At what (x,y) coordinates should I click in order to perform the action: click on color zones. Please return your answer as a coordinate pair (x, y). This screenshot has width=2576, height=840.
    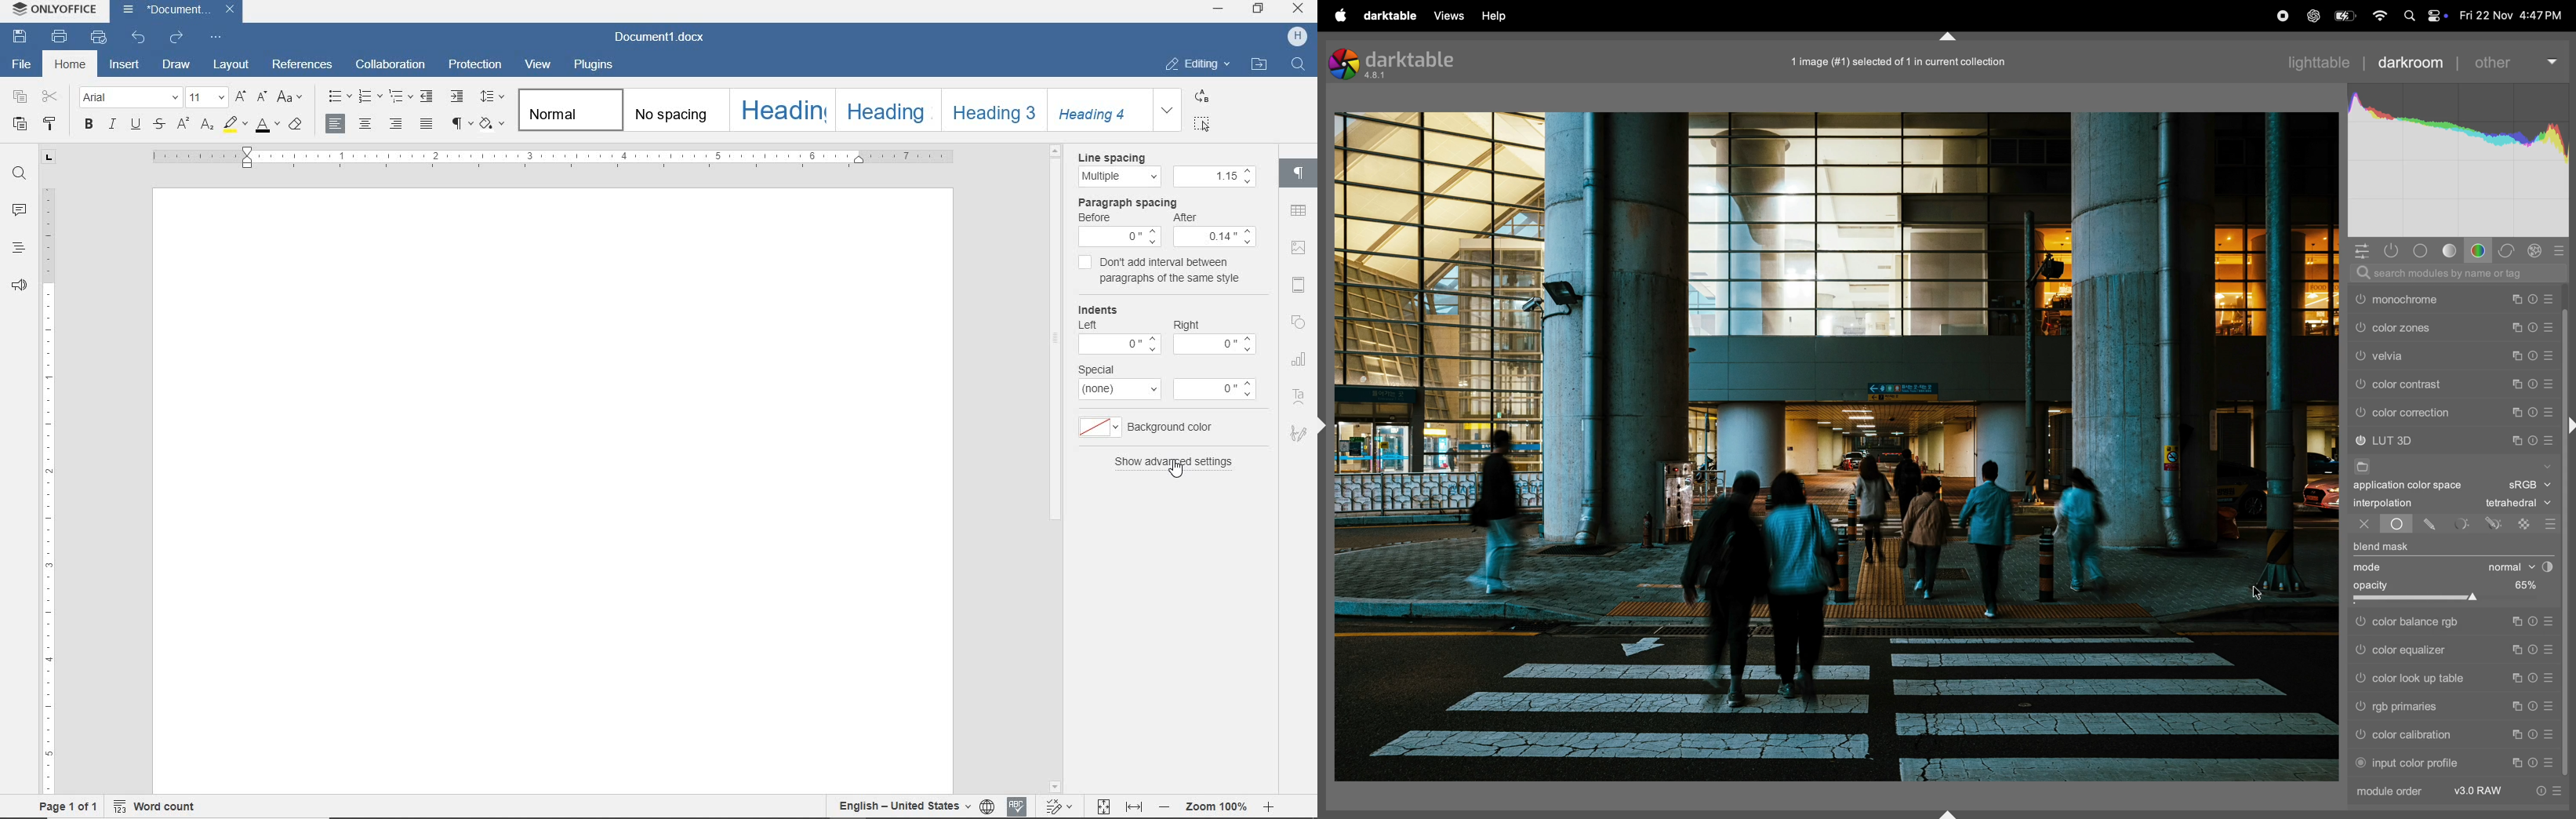
    Looking at the image, I should click on (2438, 355).